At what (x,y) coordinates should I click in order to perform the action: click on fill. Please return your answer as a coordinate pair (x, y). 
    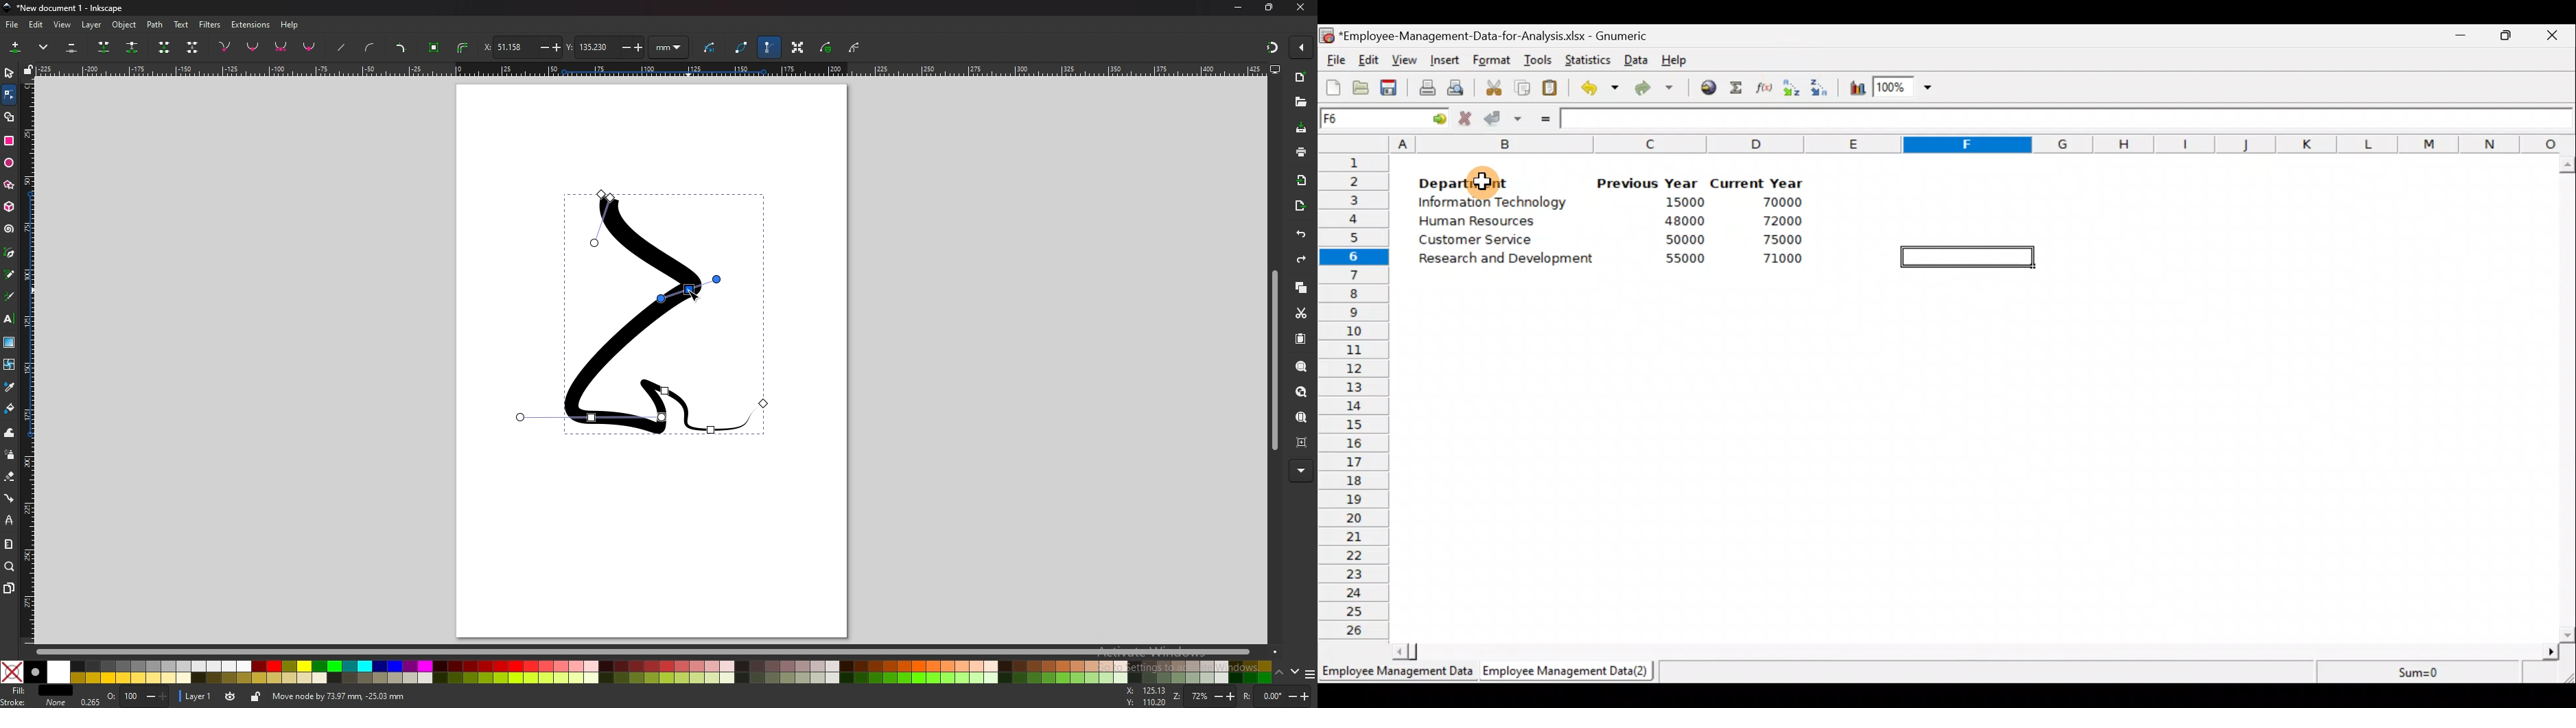
    Looking at the image, I should click on (38, 691).